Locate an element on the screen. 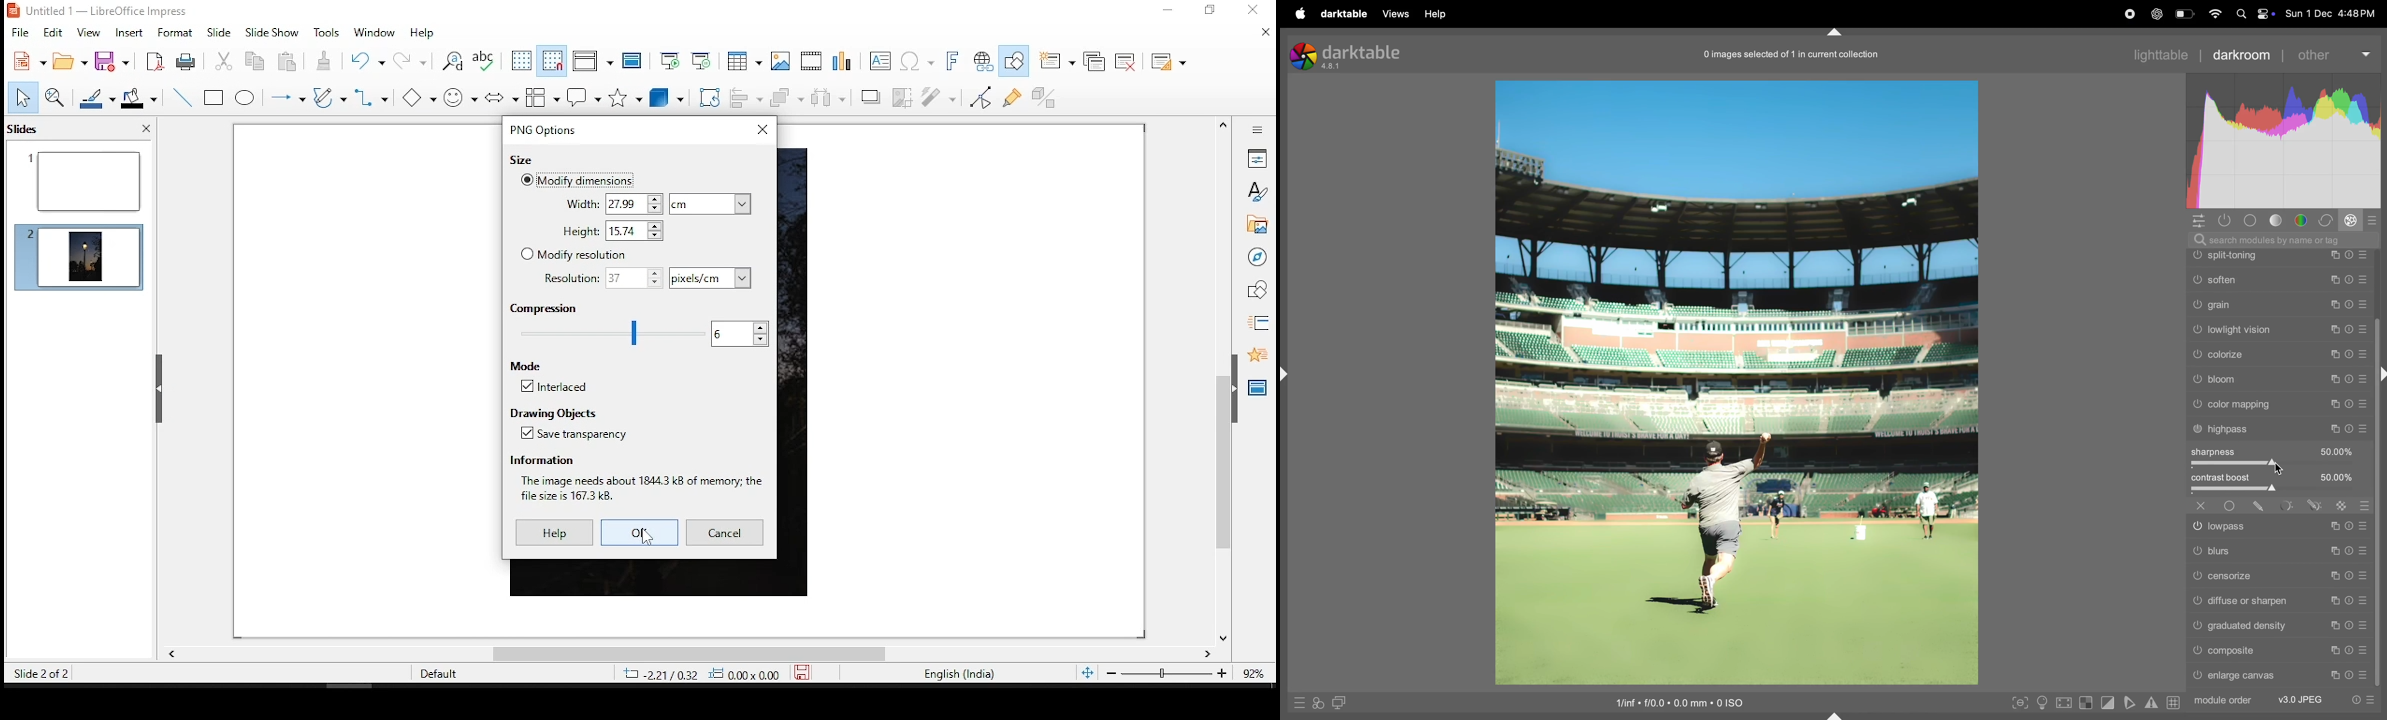 The height and width of the screenshot is (728, 2408). mode is located at coordinates (529, 366).